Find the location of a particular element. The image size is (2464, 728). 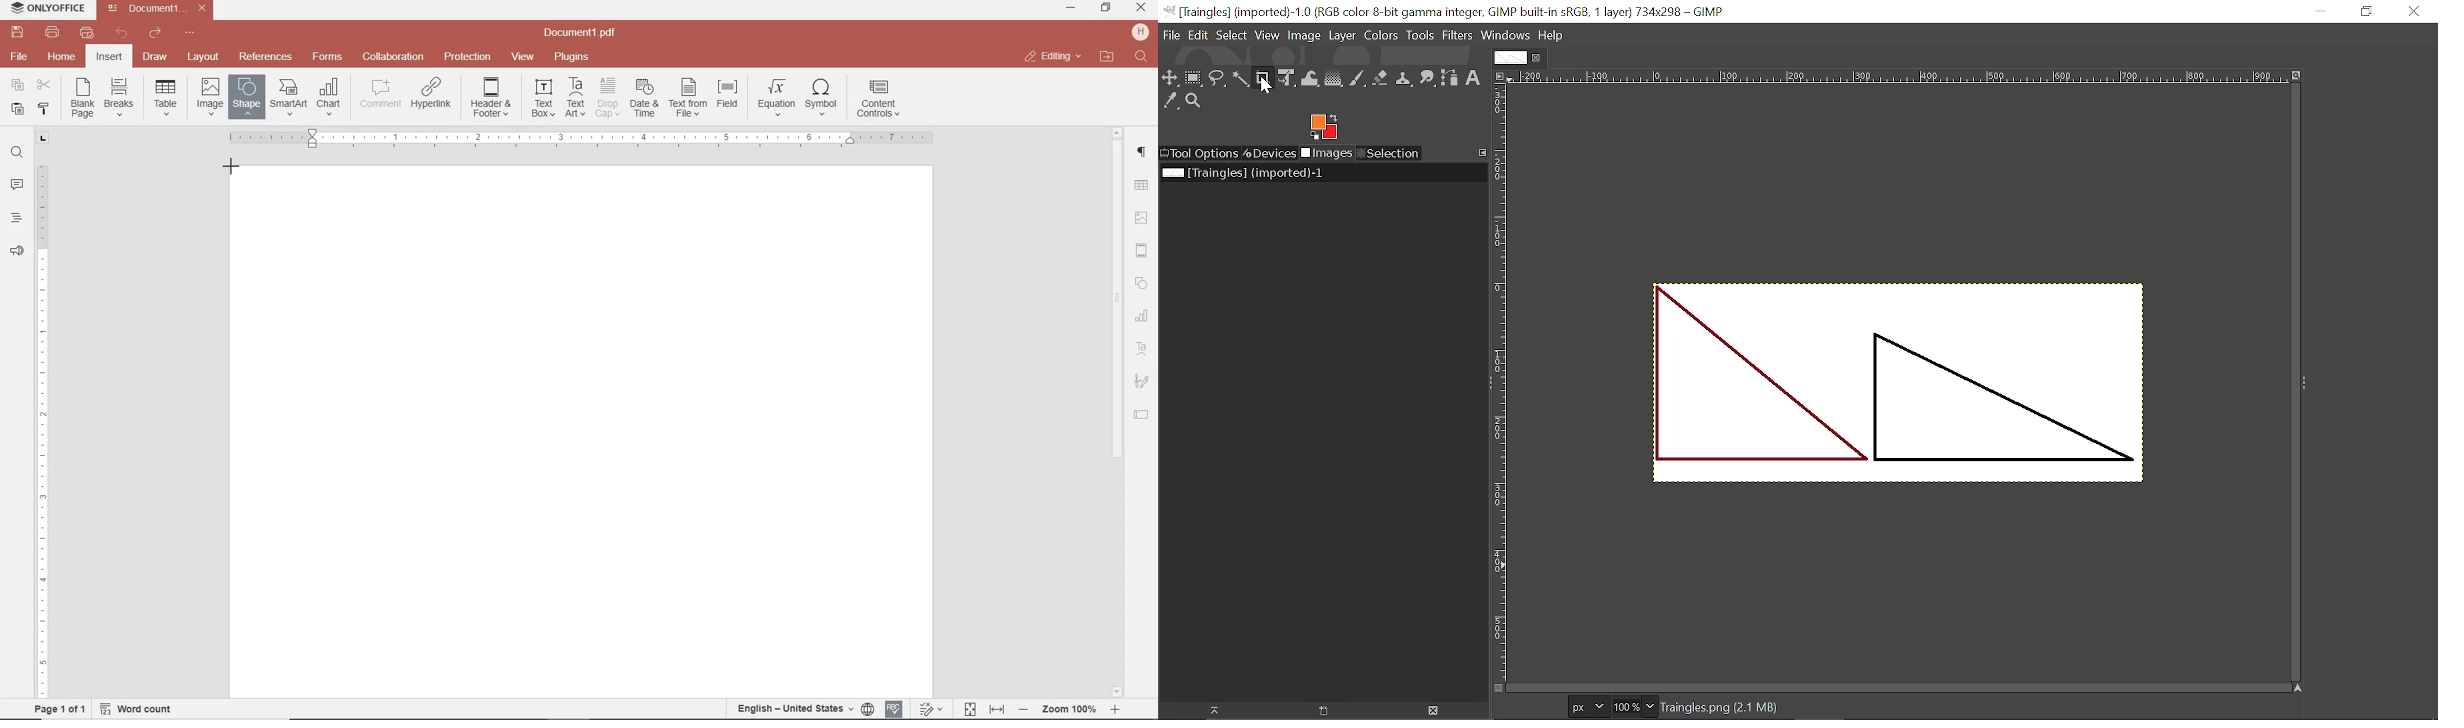

Color picker tool is located at coordinates (1171, 101).